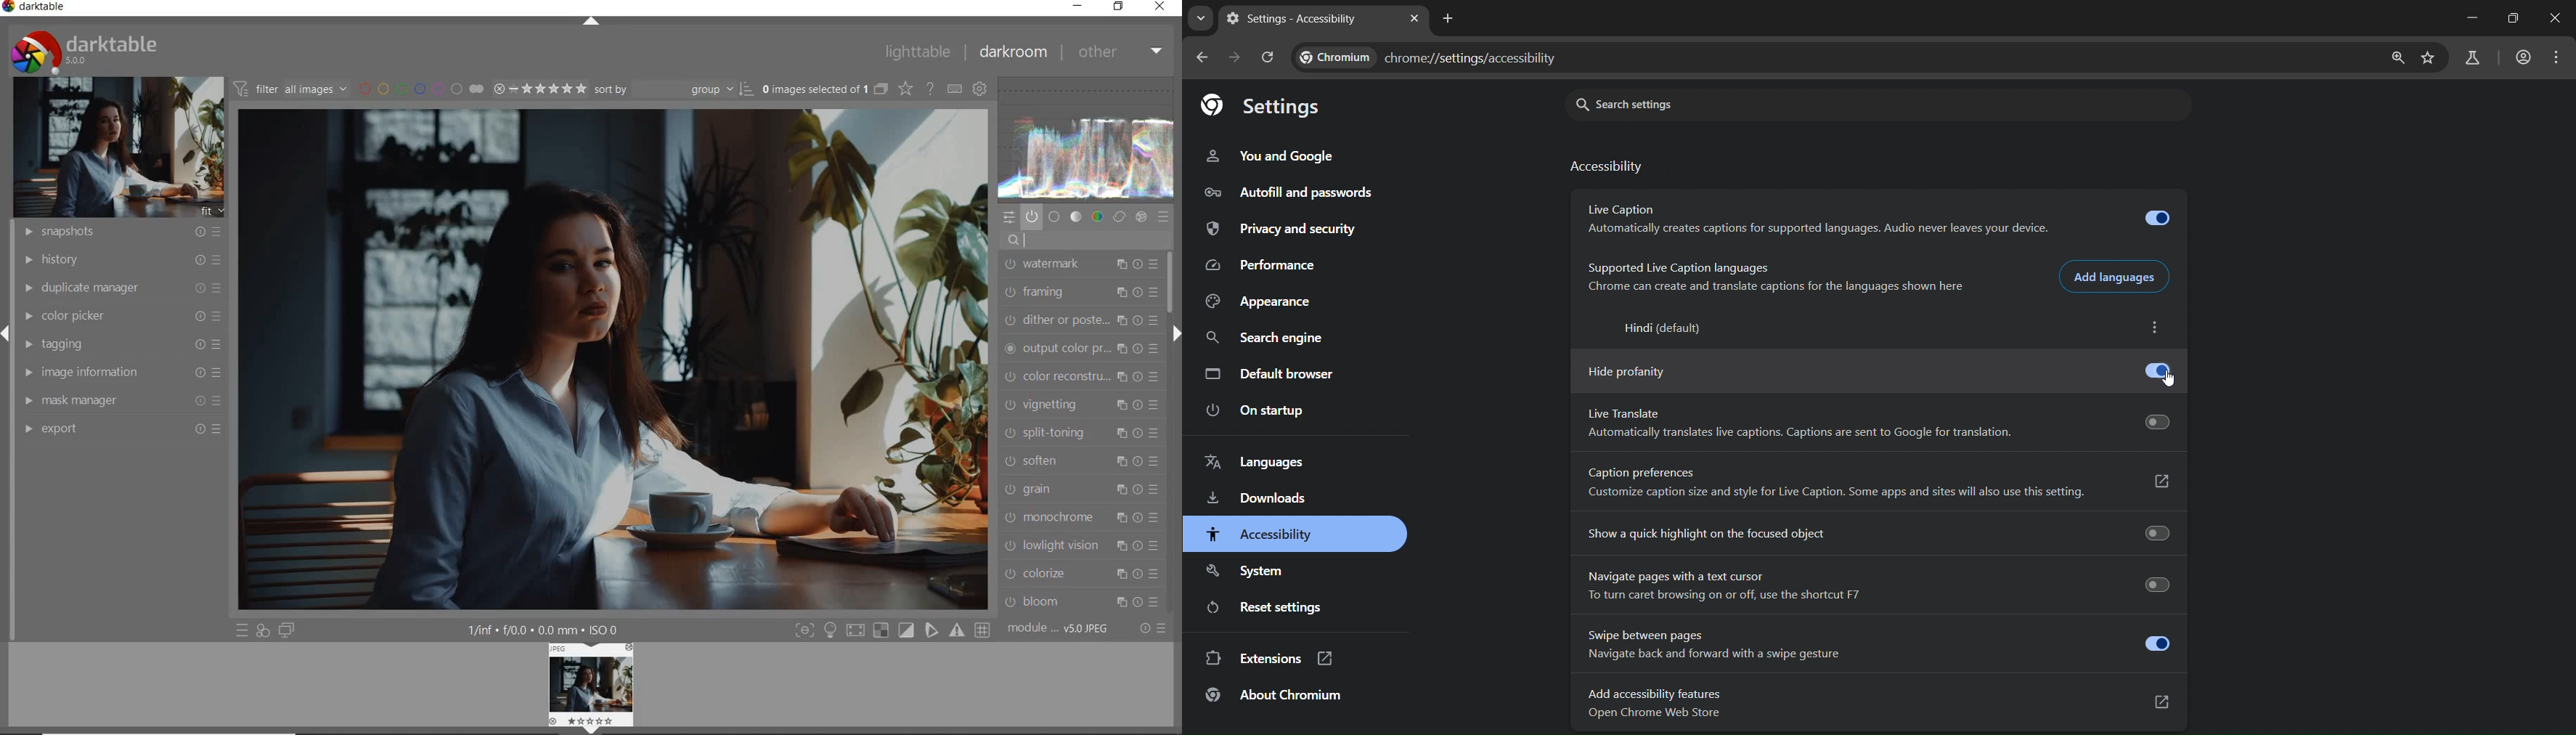 This screenshot has height=756, width=2576. Describe the element at coordinates (1300, 21) in the screenshot. I see `settings - accessibility` at that location.